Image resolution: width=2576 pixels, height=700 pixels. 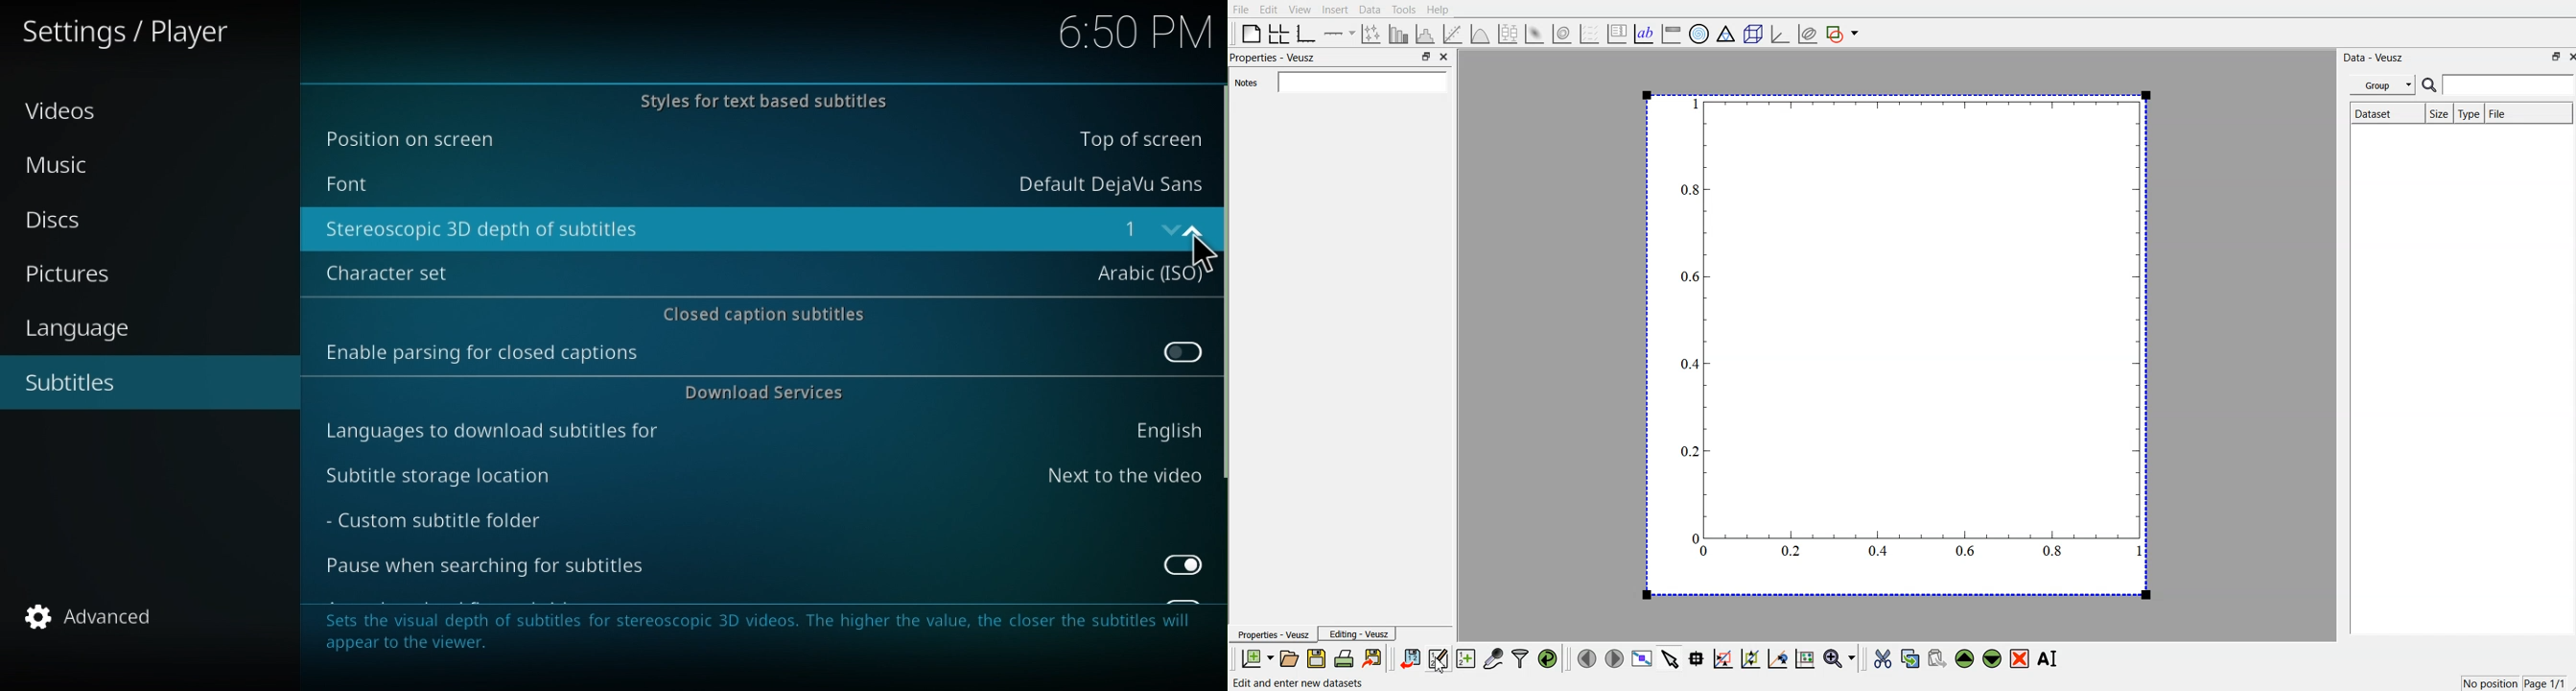 I want to click on paste the selected widgets, so click(x=1937, y=659).